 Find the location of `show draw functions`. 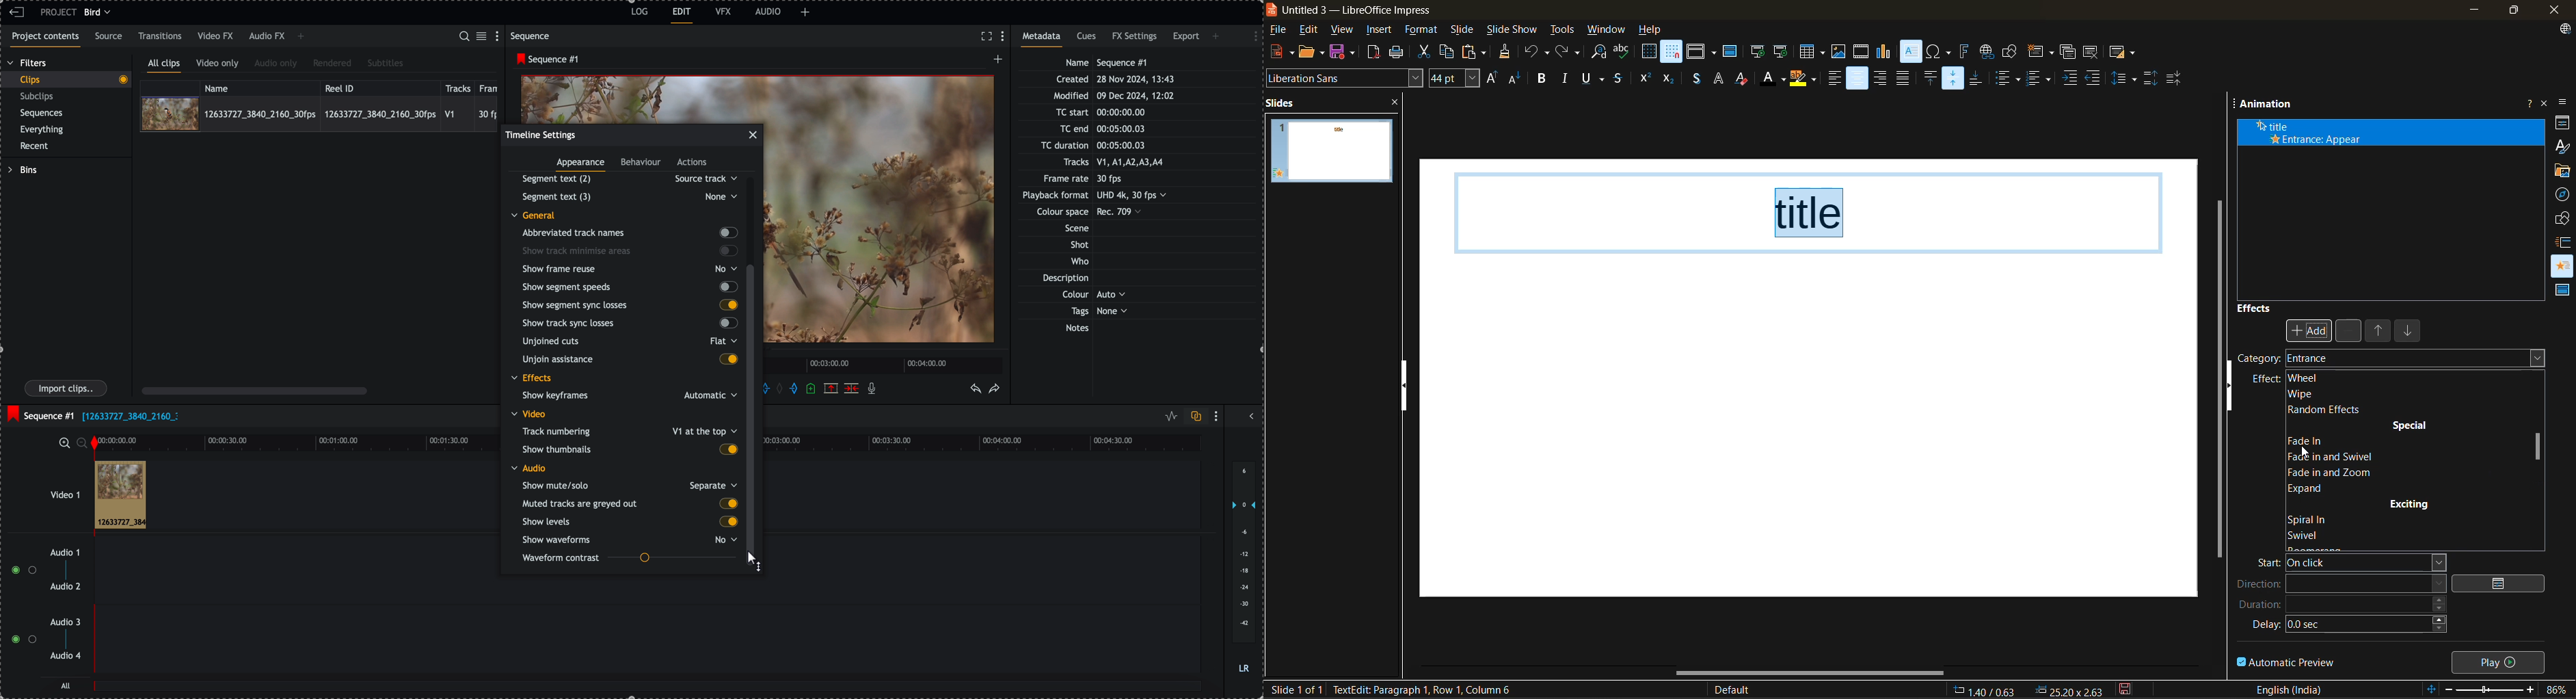

show draw functions is located at coordinates (2011, 50).